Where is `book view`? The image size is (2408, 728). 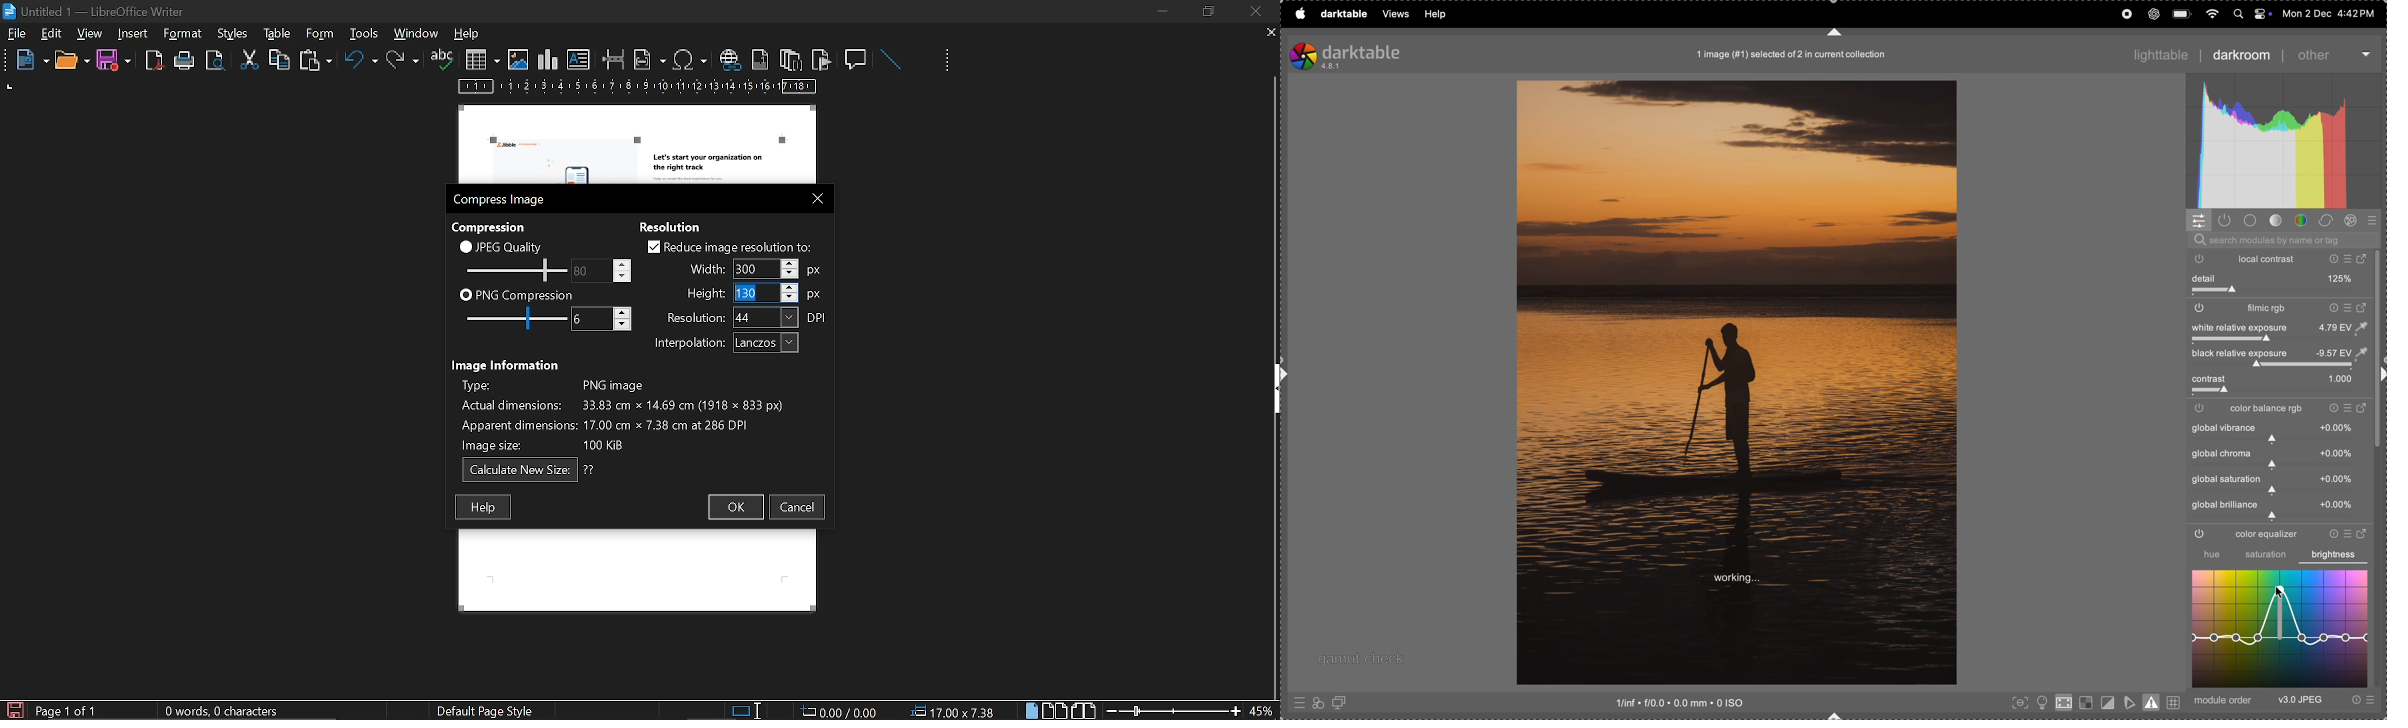 book view is located at coordinates (1083, 711).